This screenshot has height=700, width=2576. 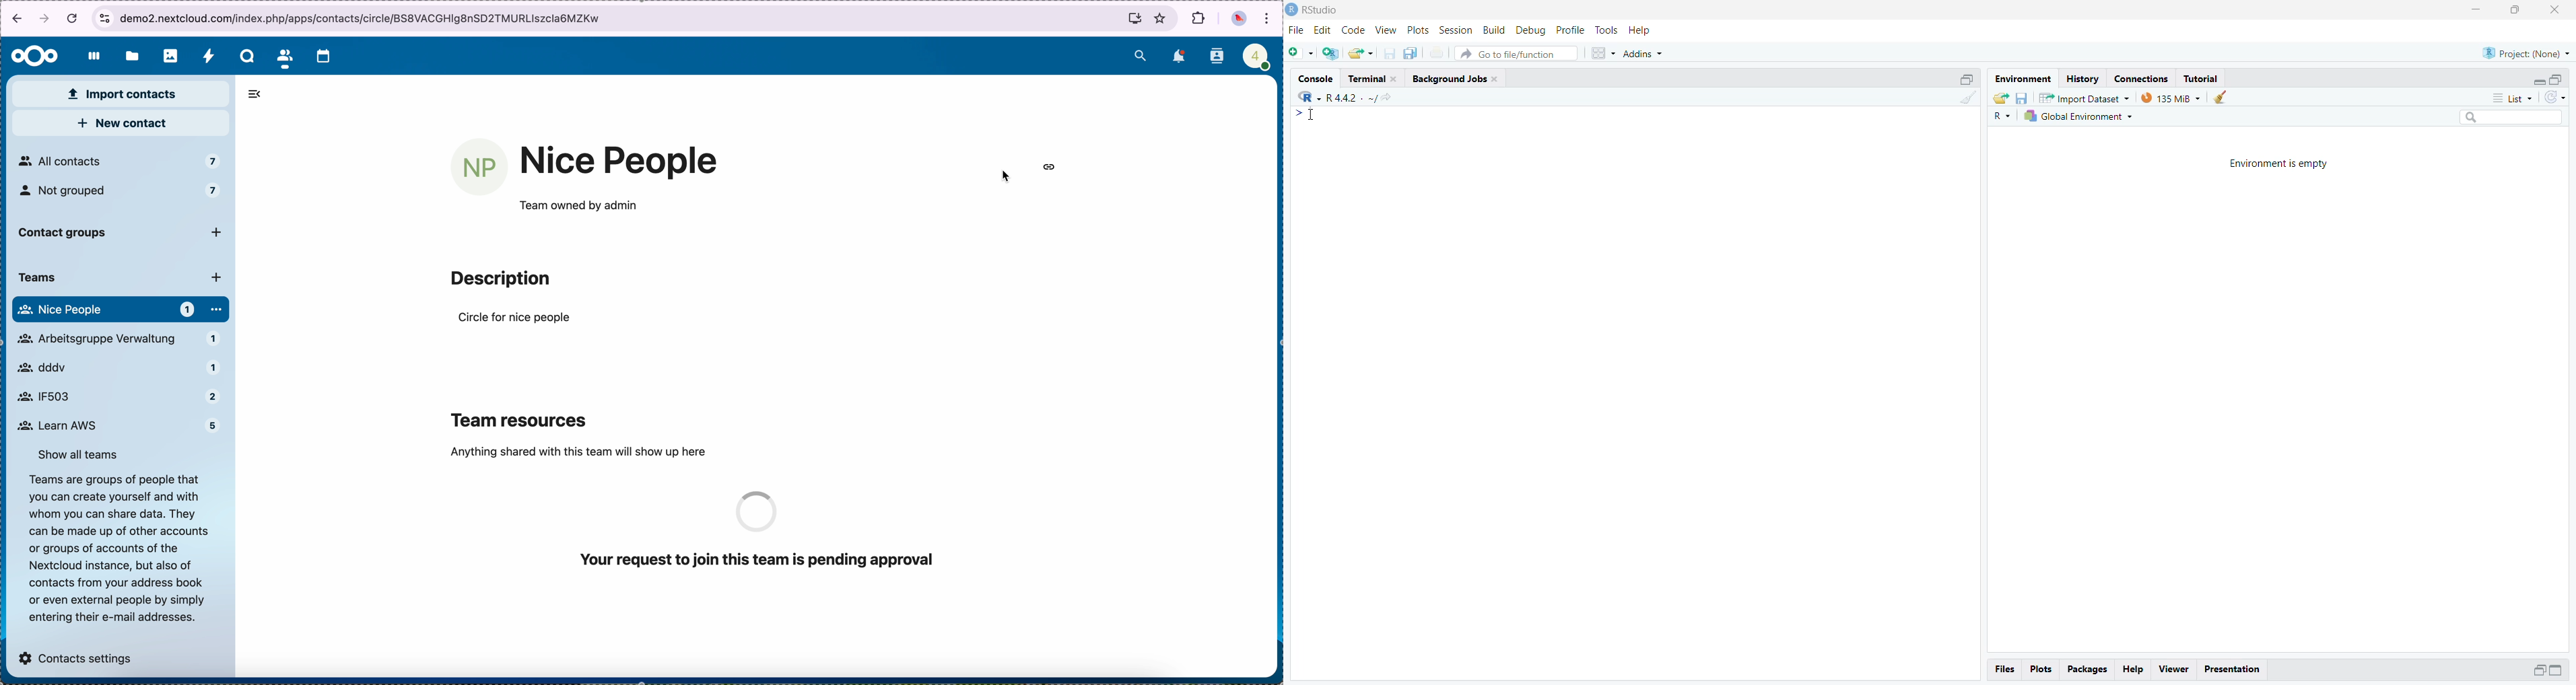 What do you see at coordinates (167, 55) in the screenshot?
I see `photos` at bounding box center [167, 55].